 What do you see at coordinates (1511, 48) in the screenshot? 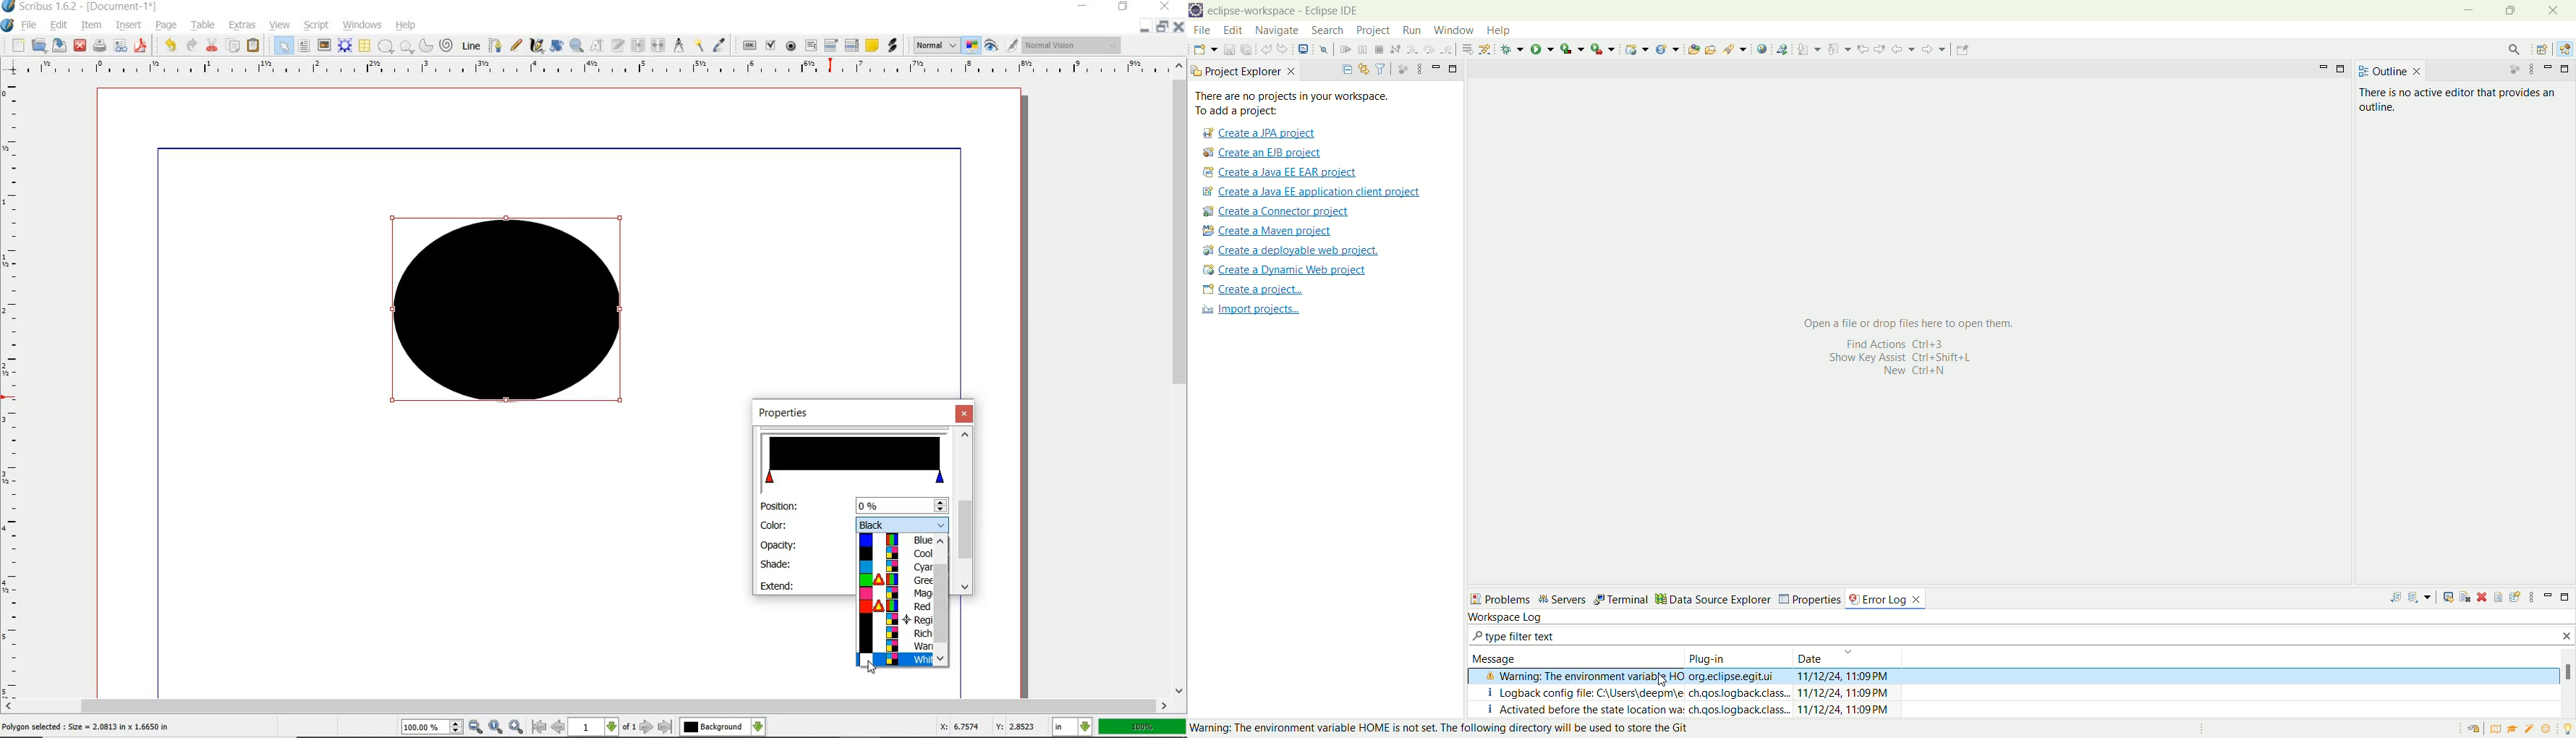
I see `debug` at bounding box center [1511, 48].